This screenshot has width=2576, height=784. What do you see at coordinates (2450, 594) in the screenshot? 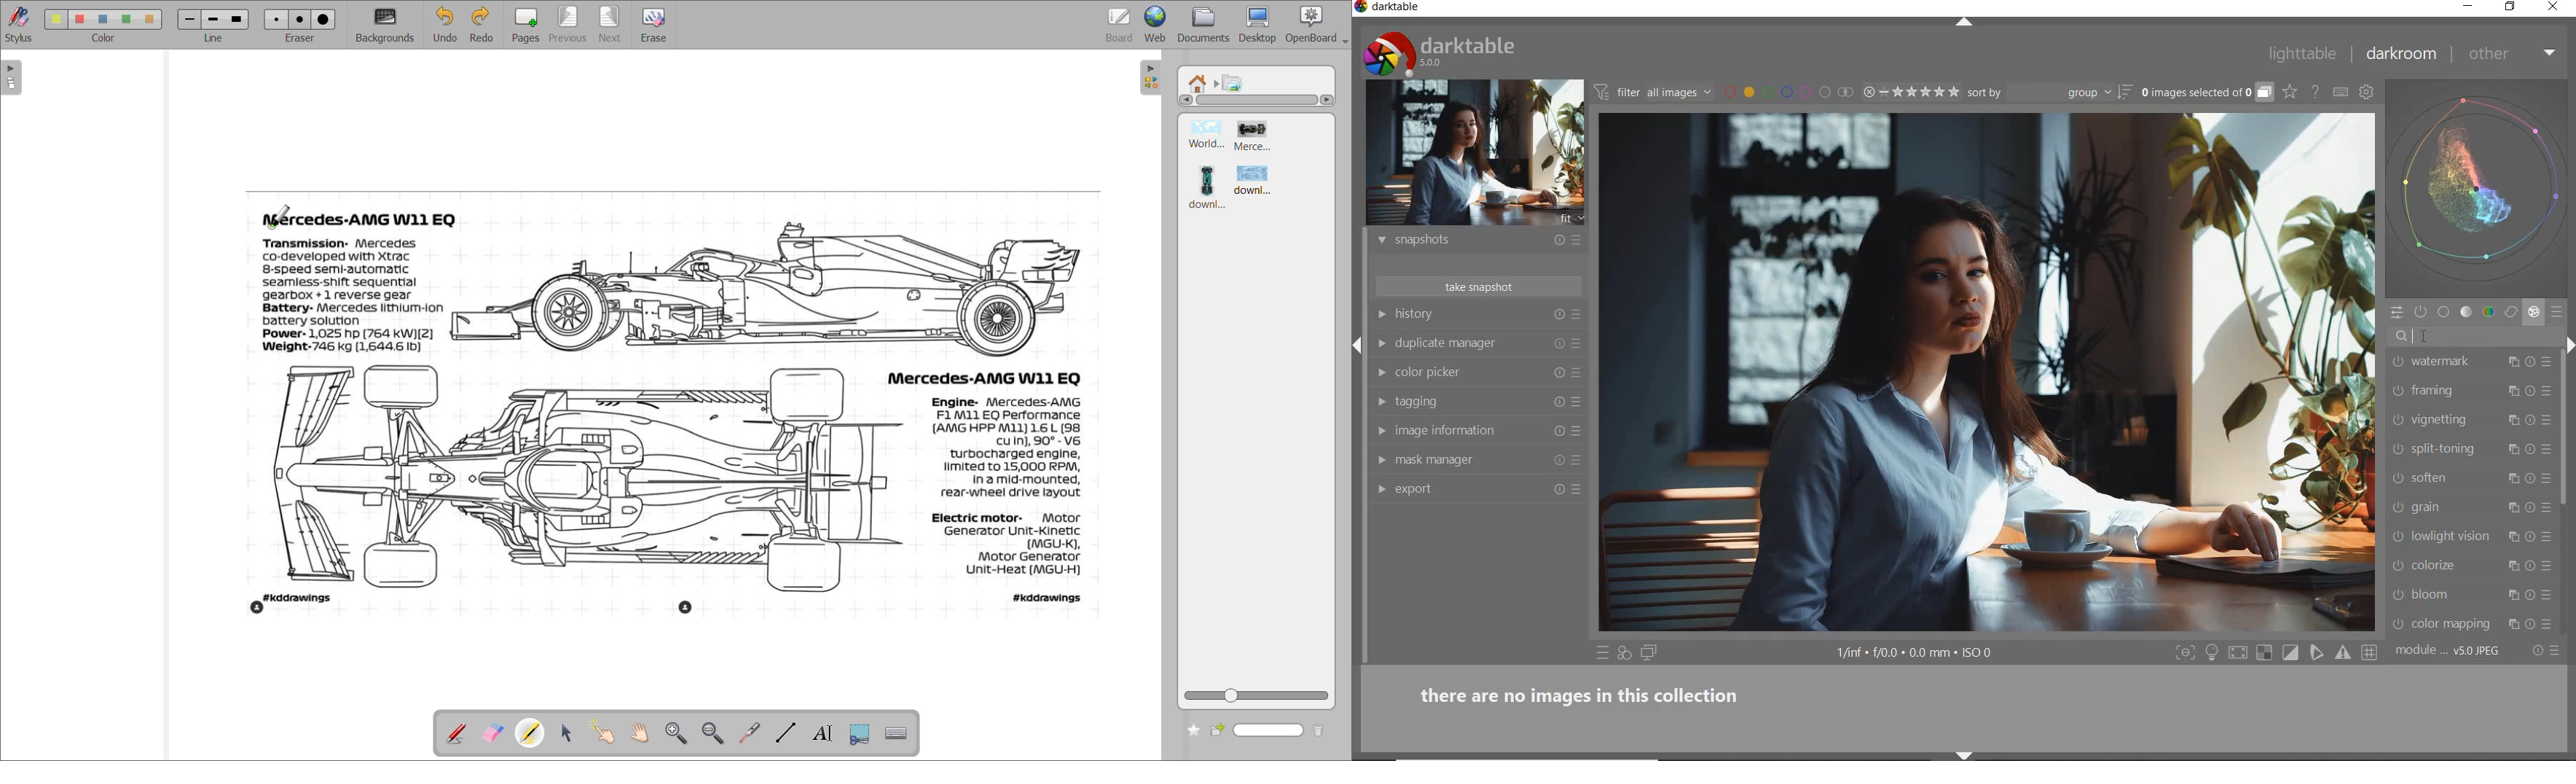
I see `bloom` at bounding box center [2450, 594].